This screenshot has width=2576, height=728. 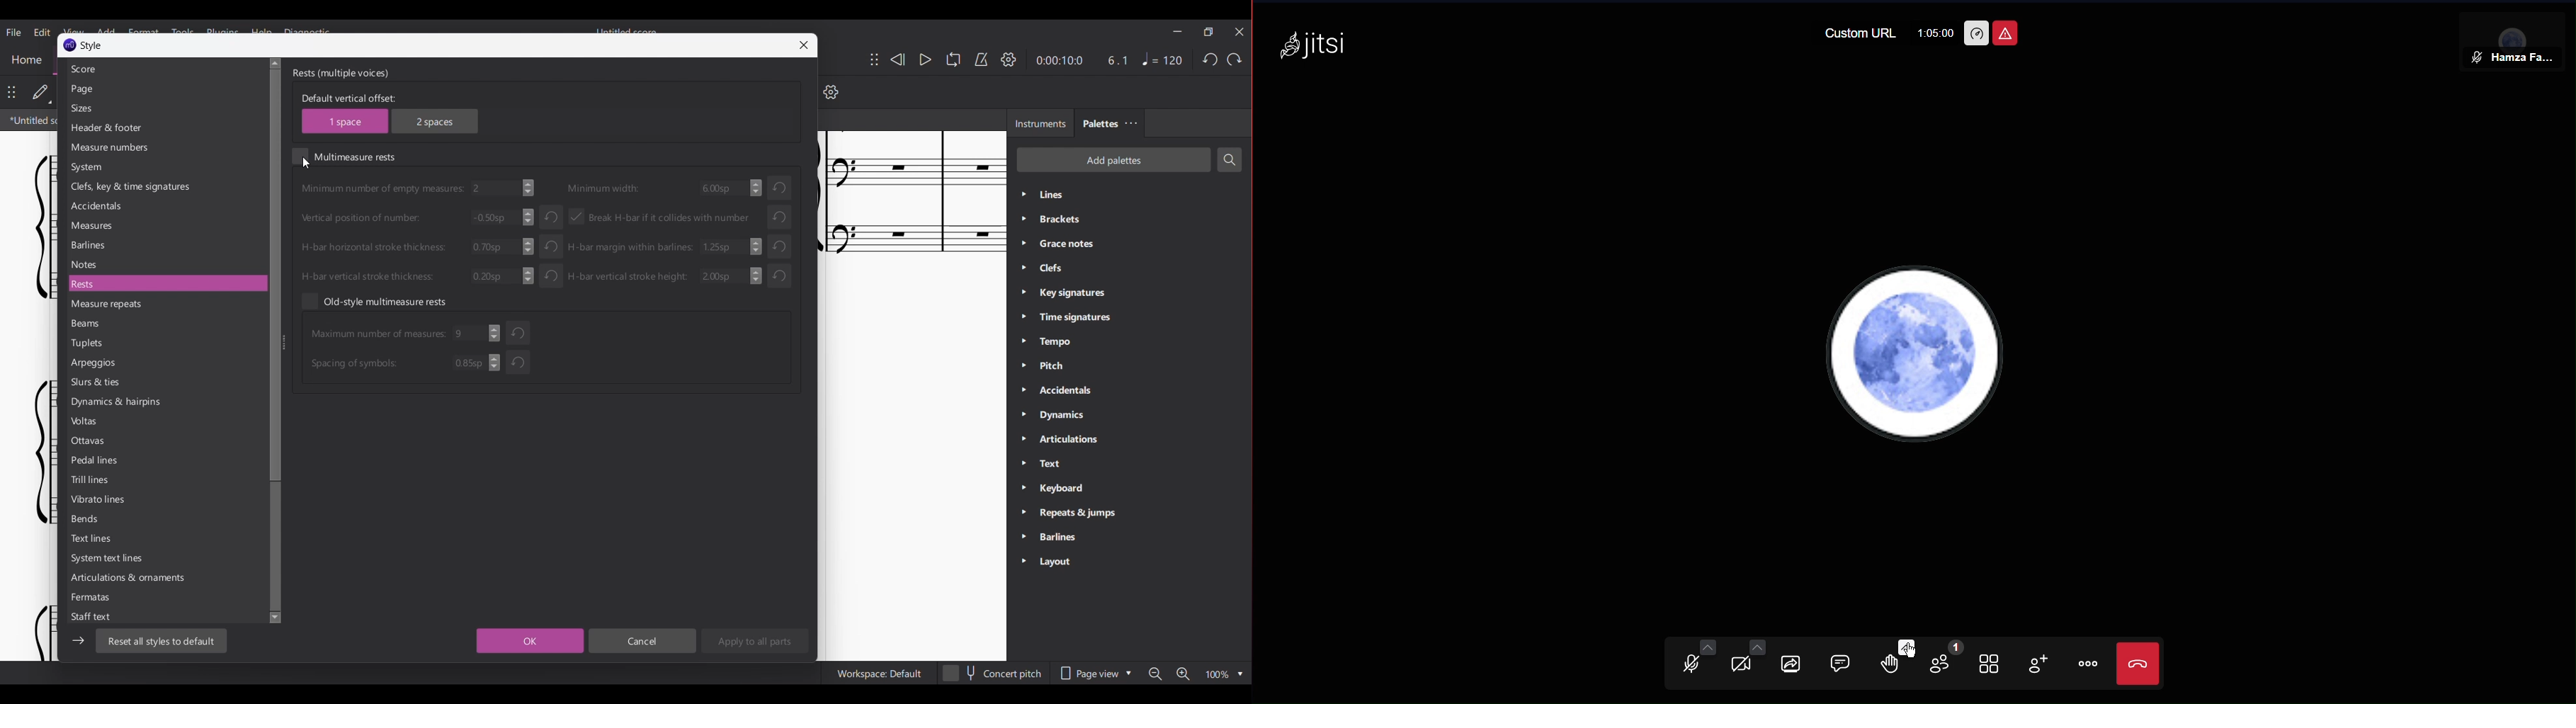 What do you see at coordinates (1935, 33) in the screenshot?
I see `1:05:00` at bounding box center [1935, 33].